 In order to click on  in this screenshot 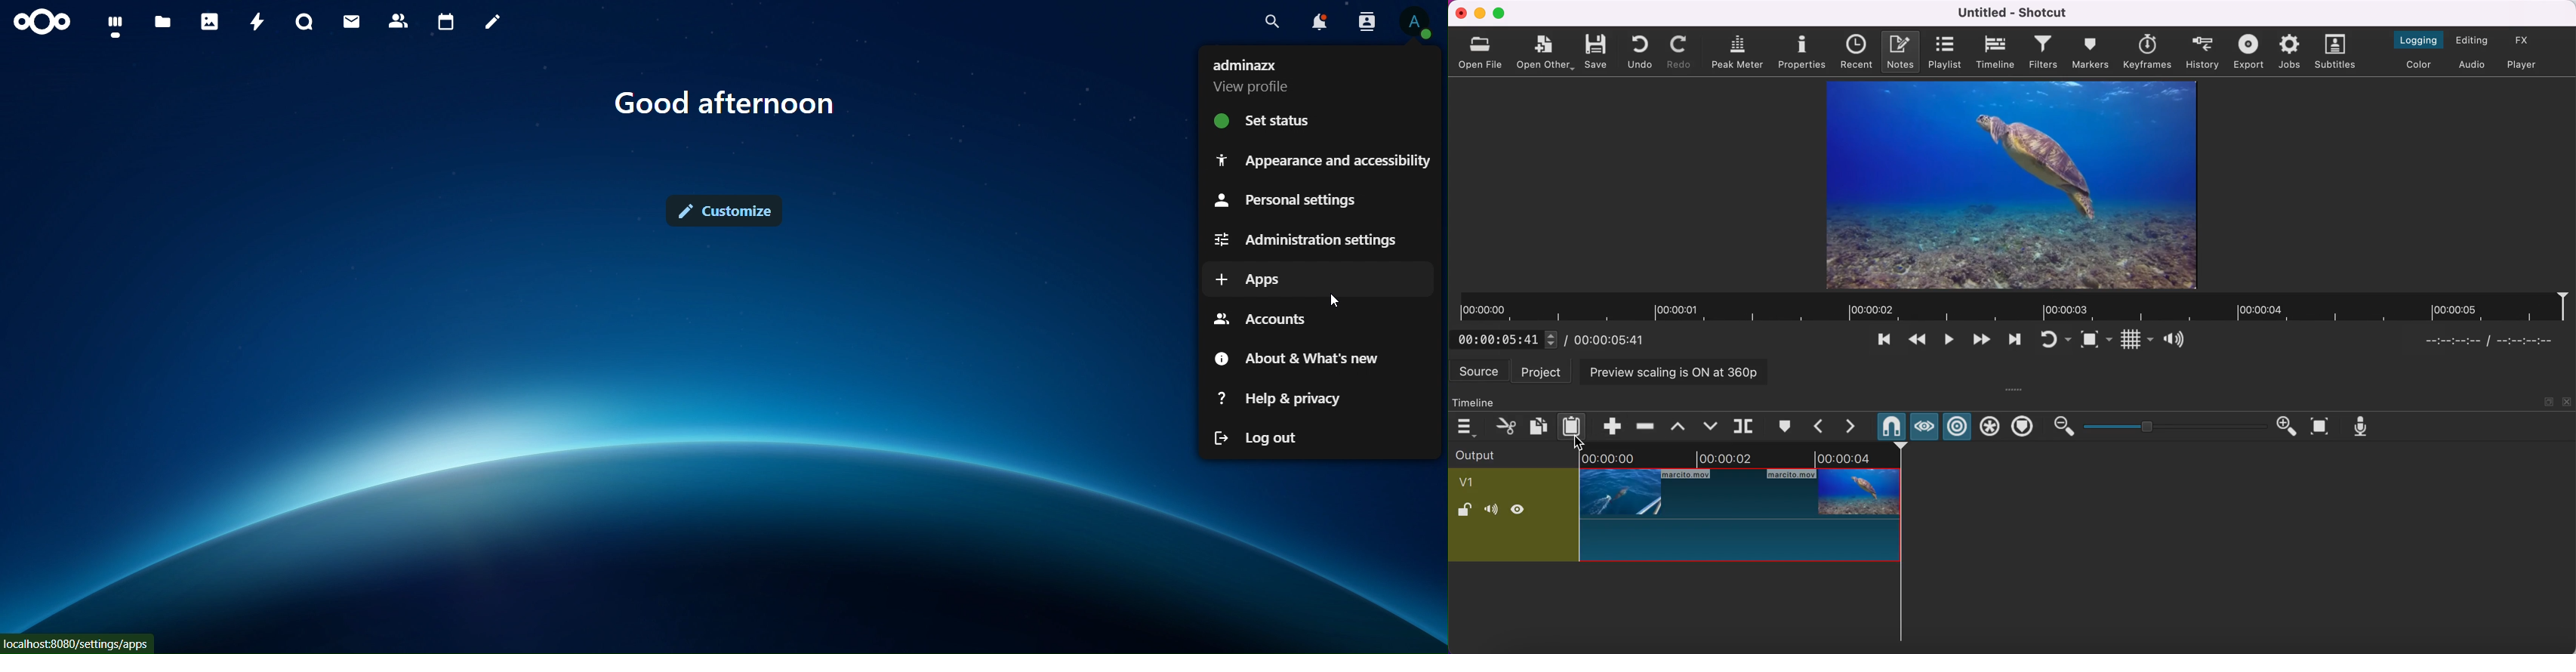, I will do `click(2095, 340)`.